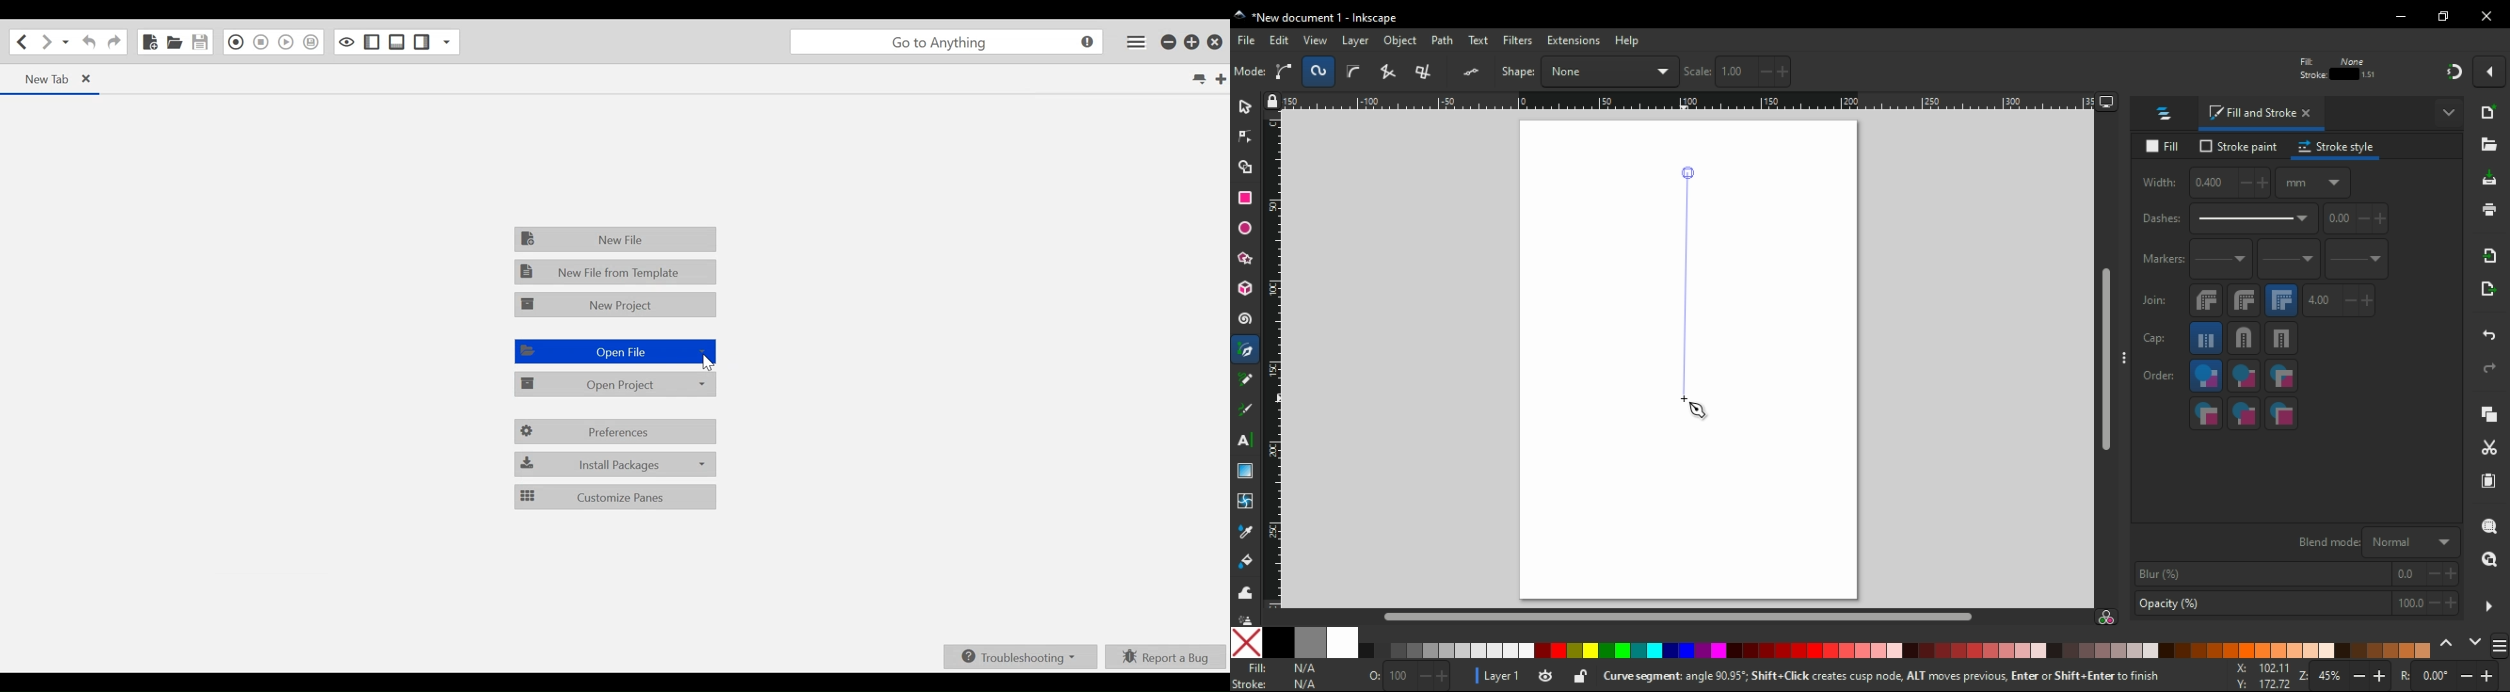  Describe the element at coordinates (2488, 209) in the screenshot. I see `print` at that location.